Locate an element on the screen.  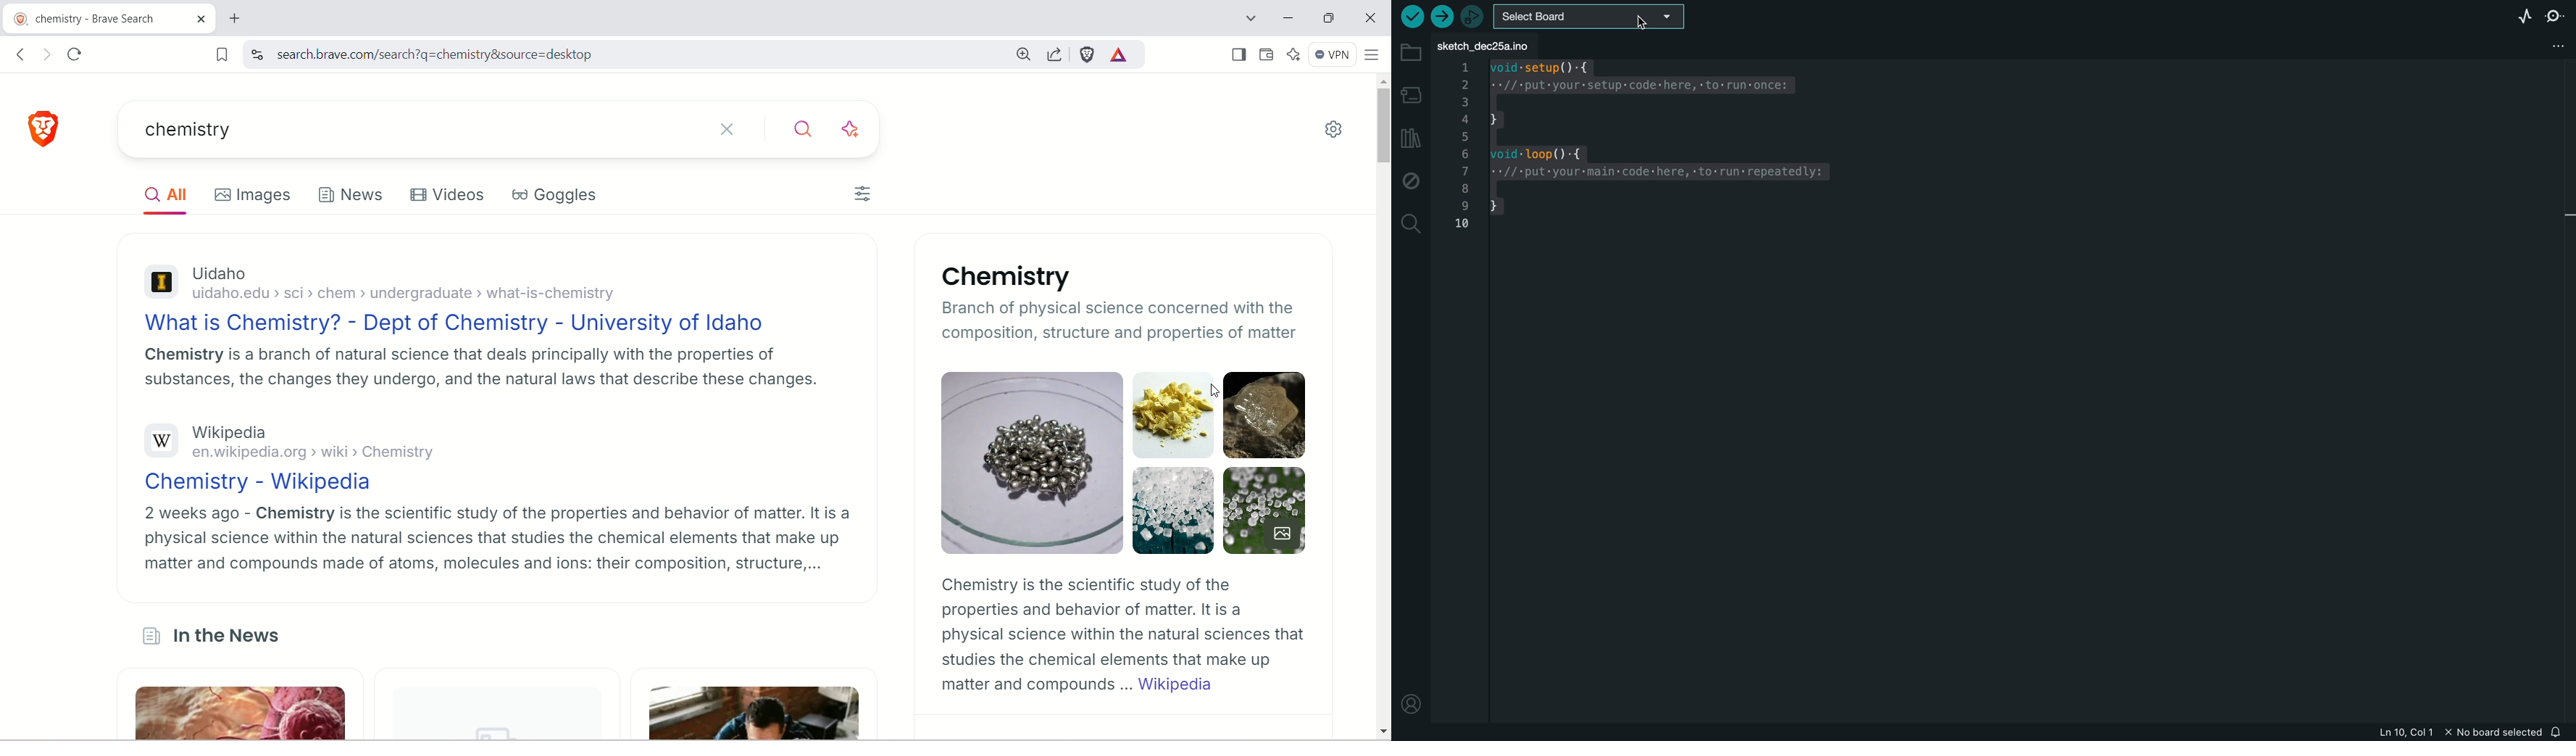
close is located at coordinates (722, 126).